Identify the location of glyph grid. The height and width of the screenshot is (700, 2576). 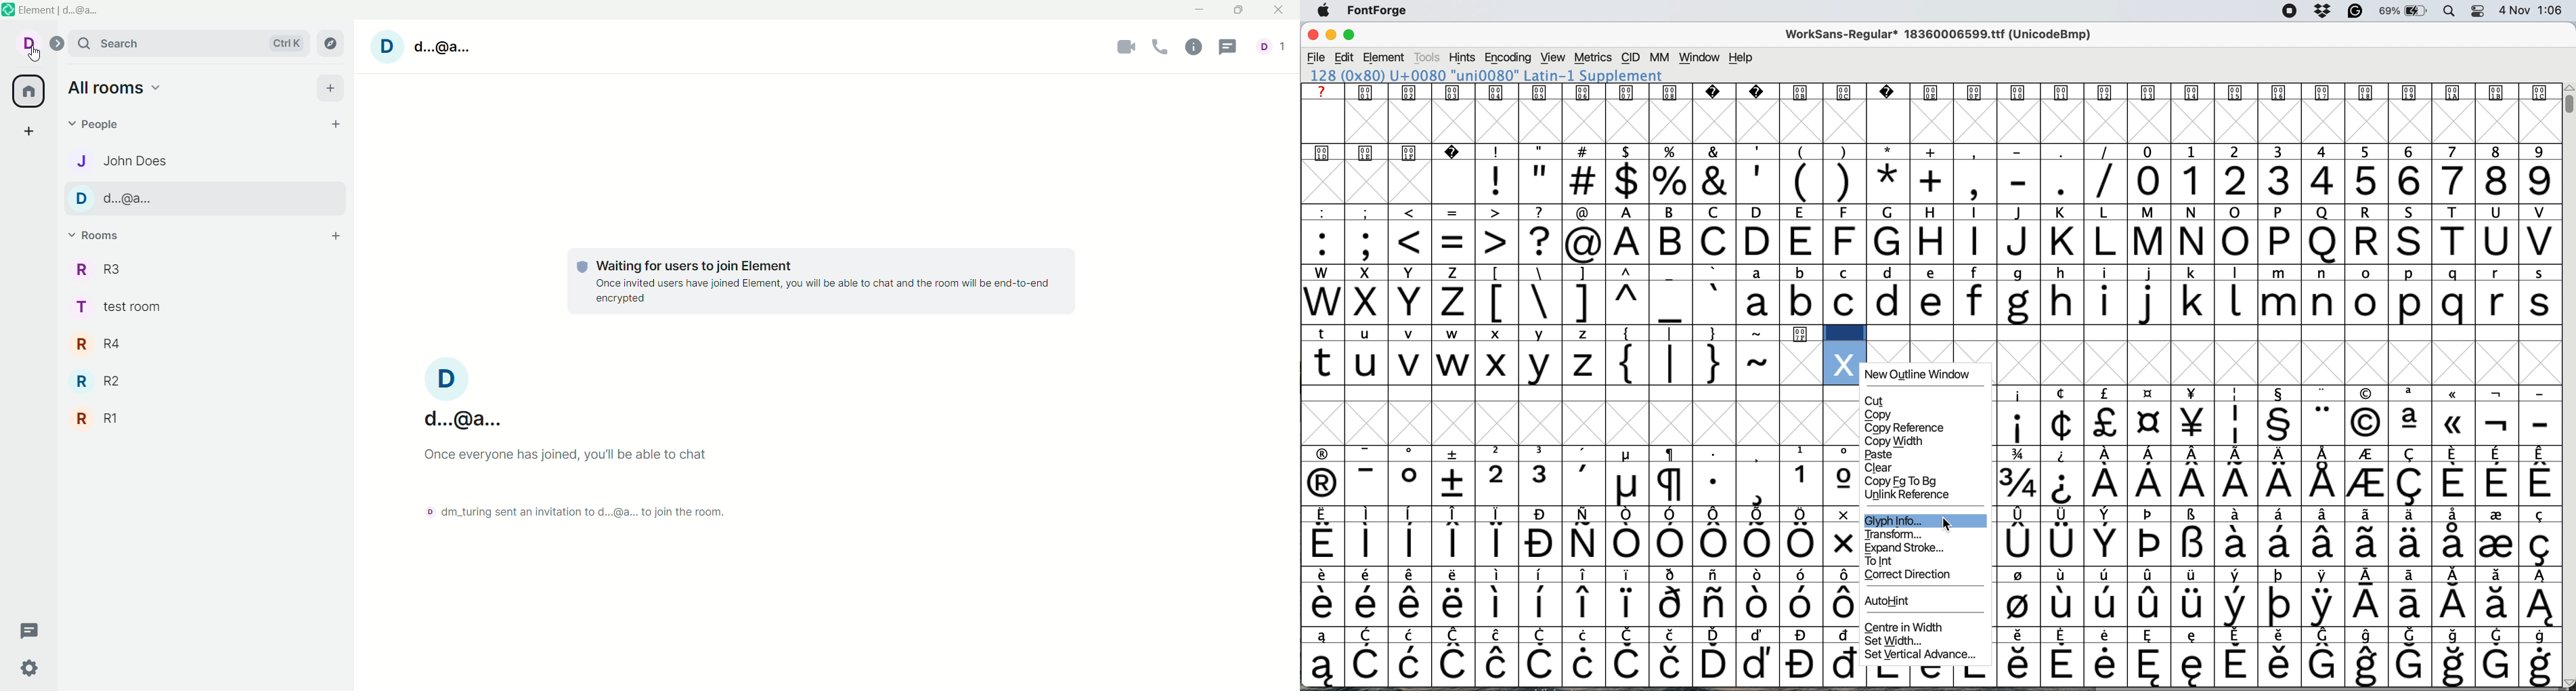
(1937, 123).